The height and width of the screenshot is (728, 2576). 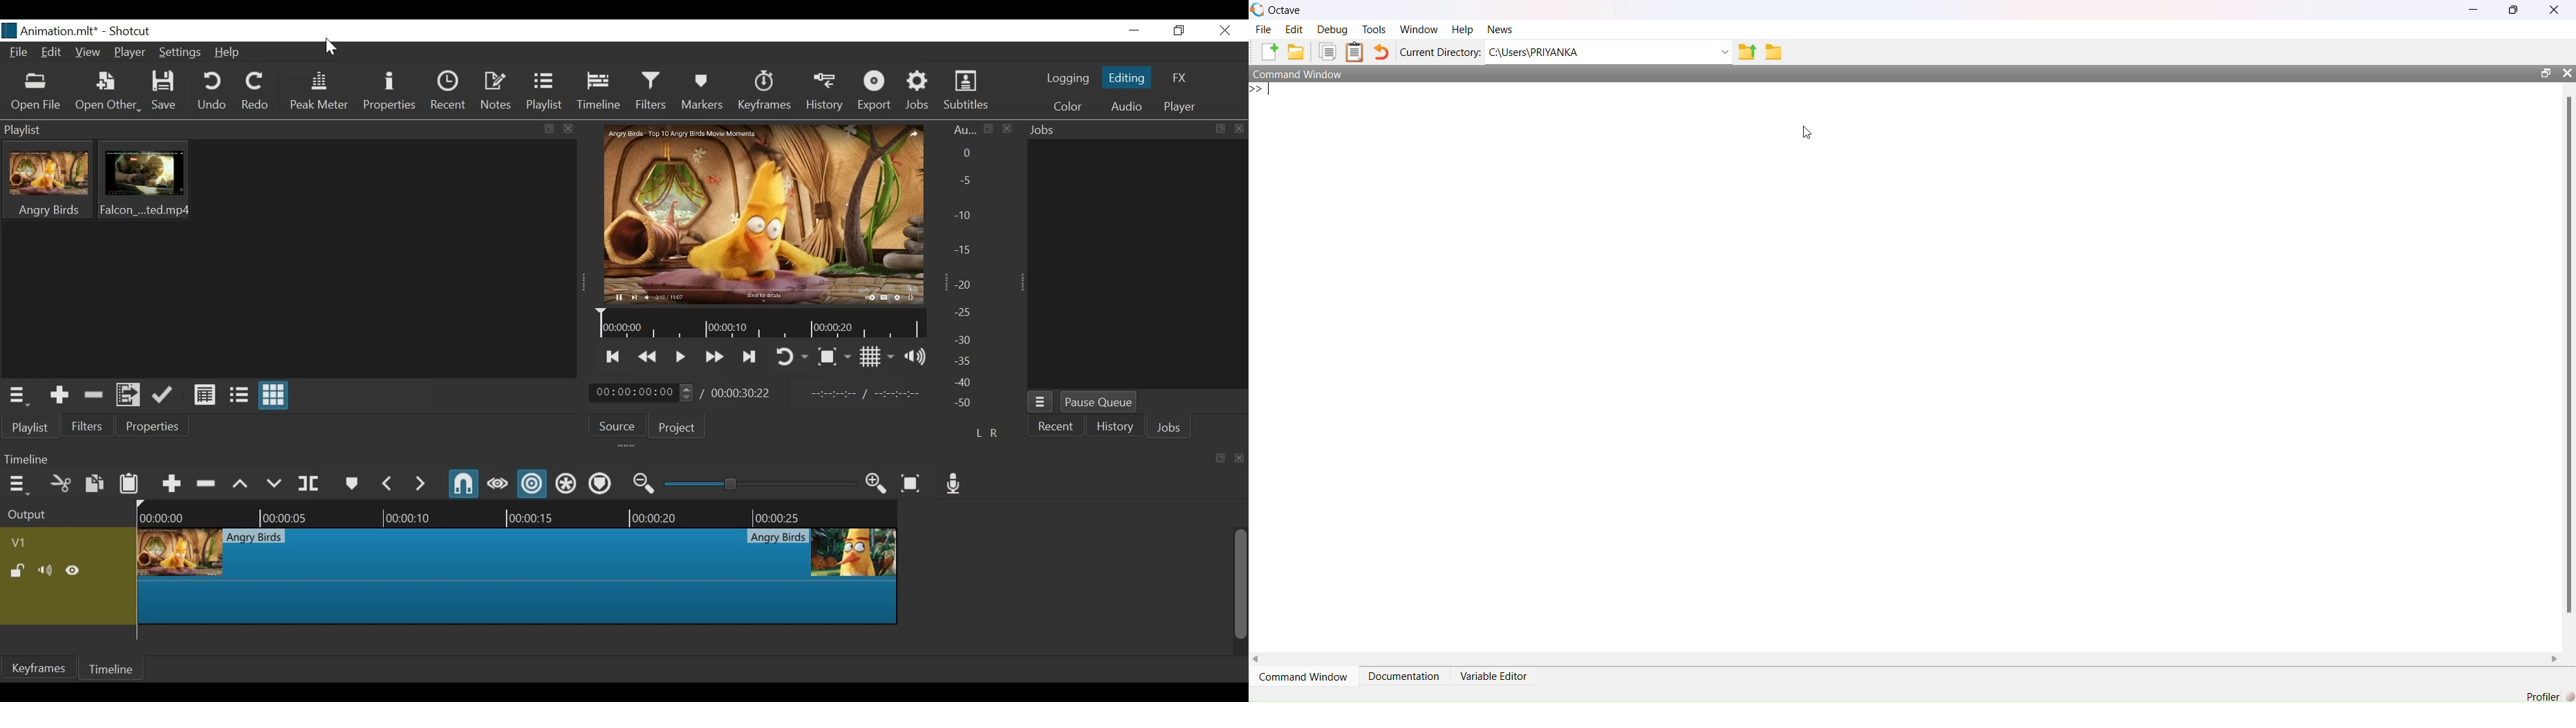 I want to click on Toggle play or pause, so click(x=681, y=357).